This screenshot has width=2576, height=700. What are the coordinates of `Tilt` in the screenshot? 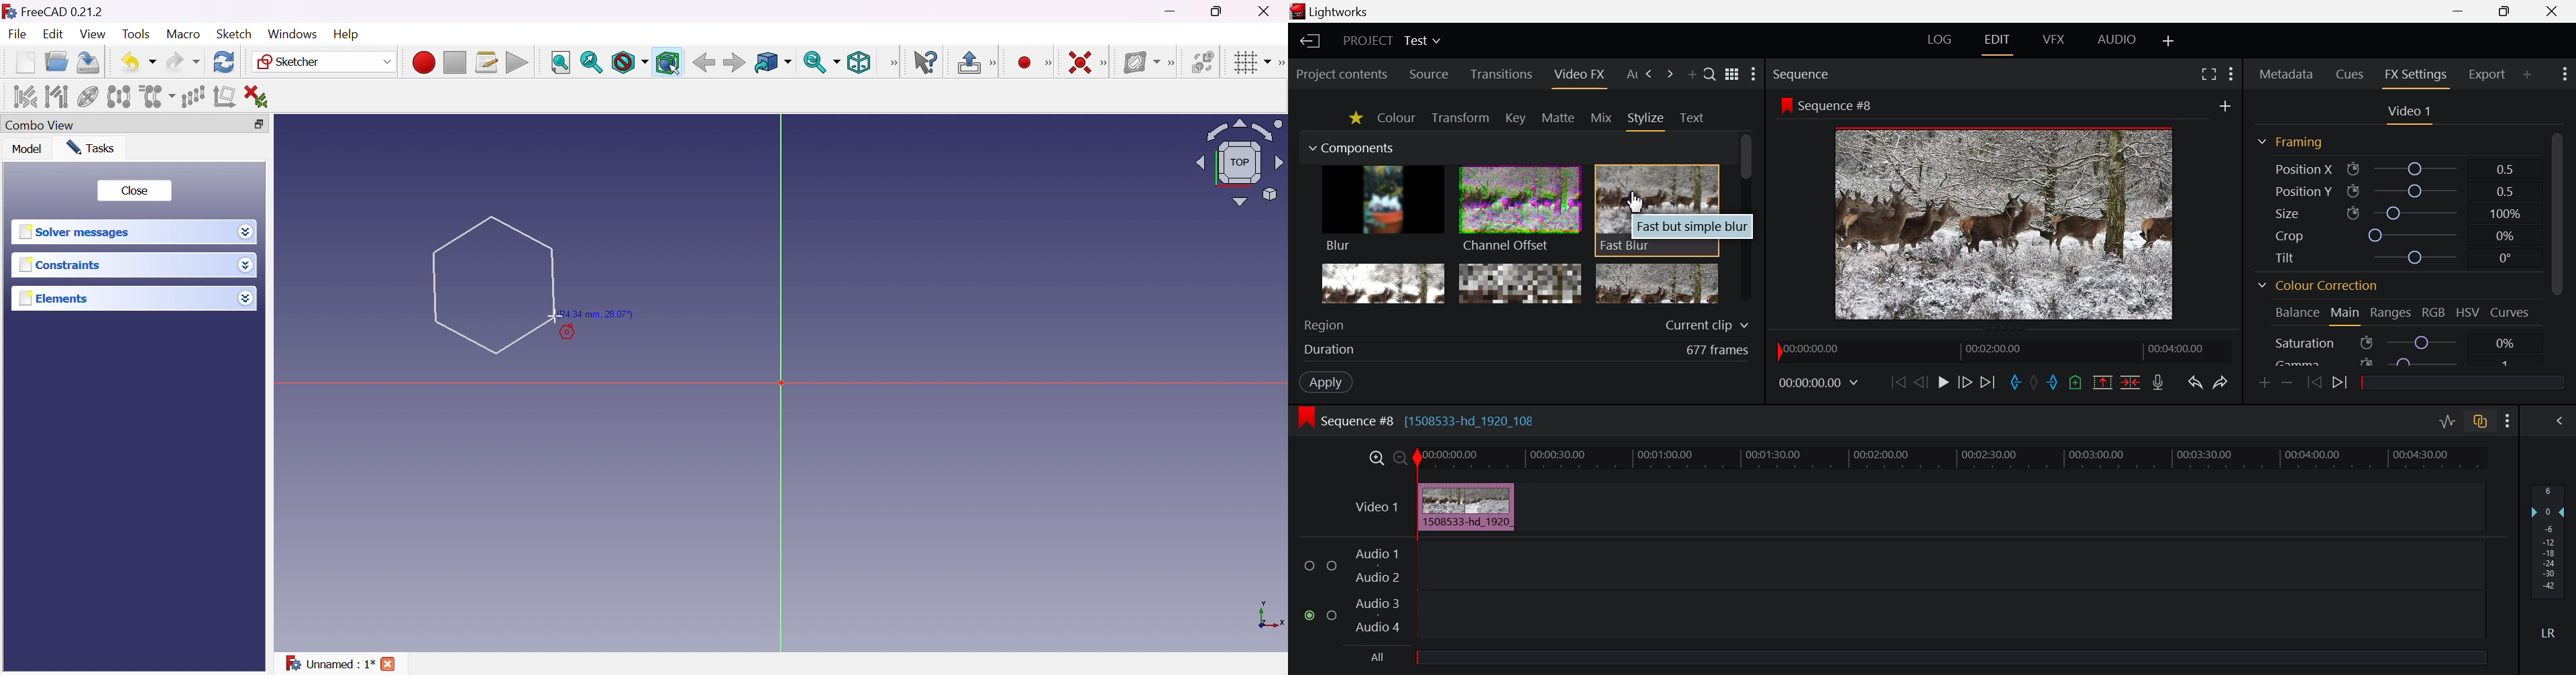 It's located at (2398, 256).